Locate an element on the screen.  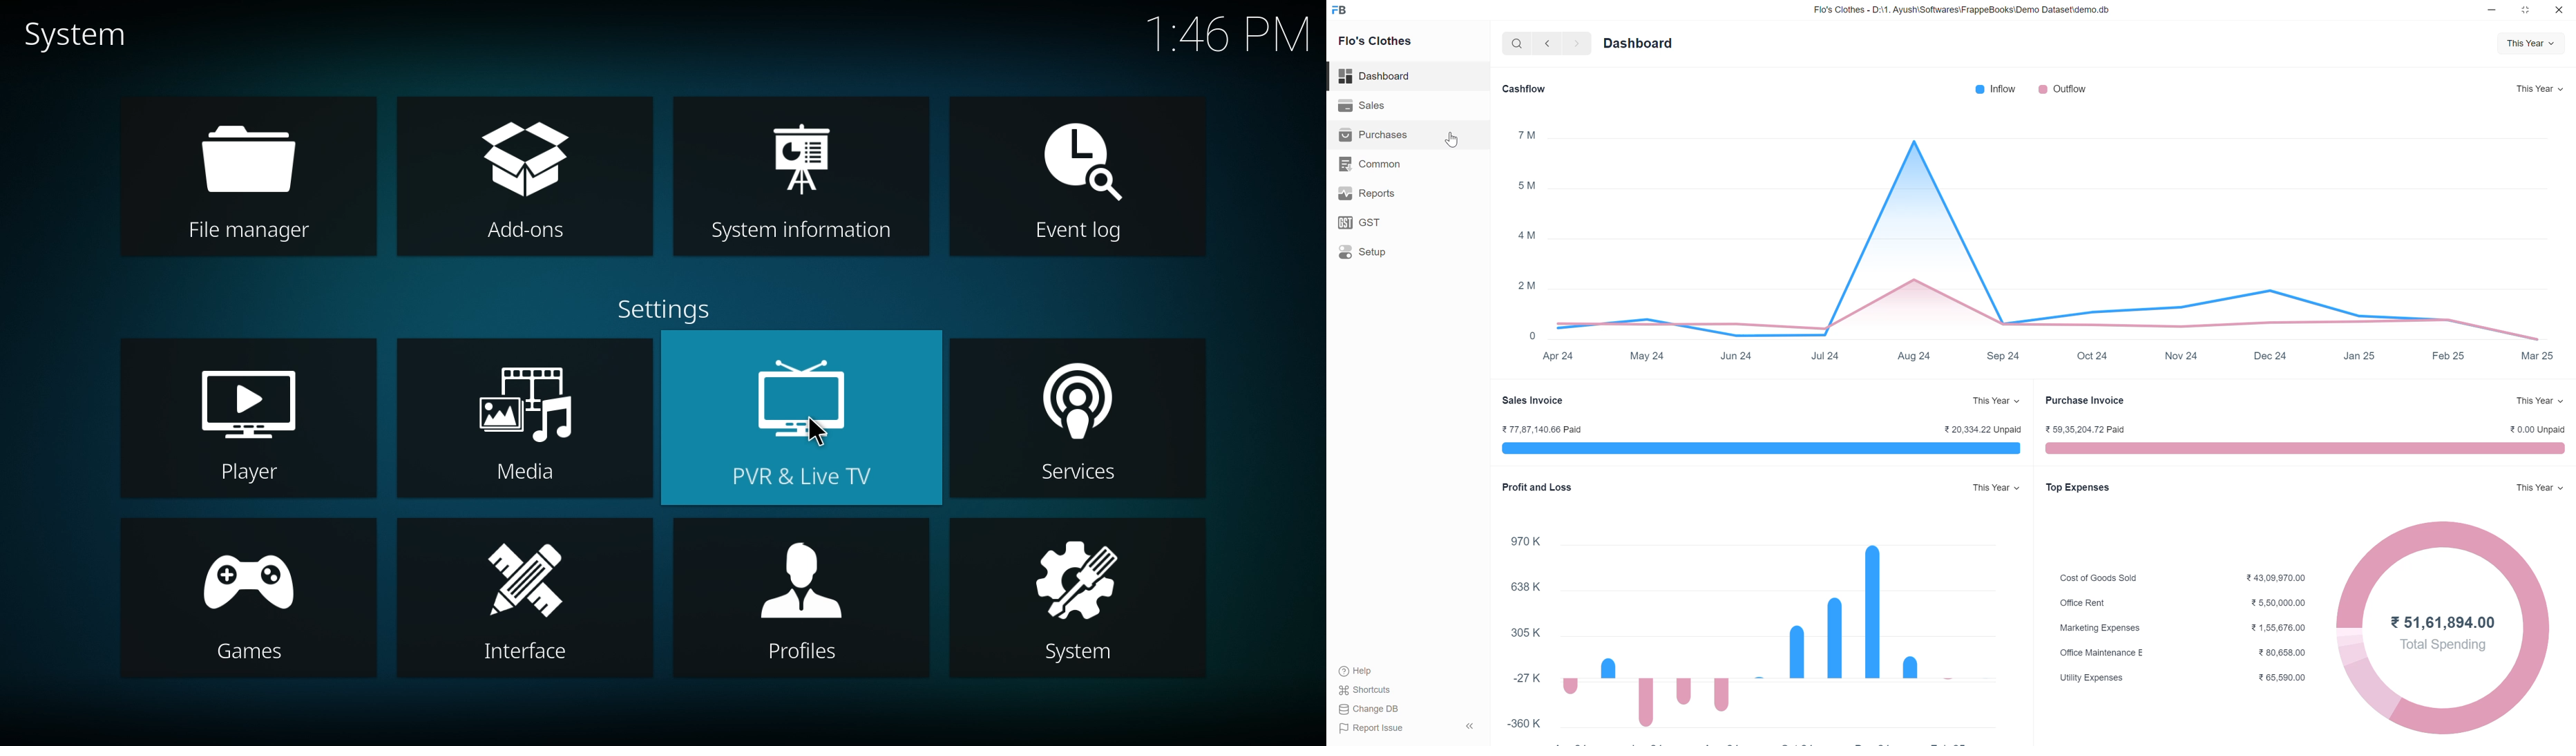
time is located at coordinates (1227, 36).